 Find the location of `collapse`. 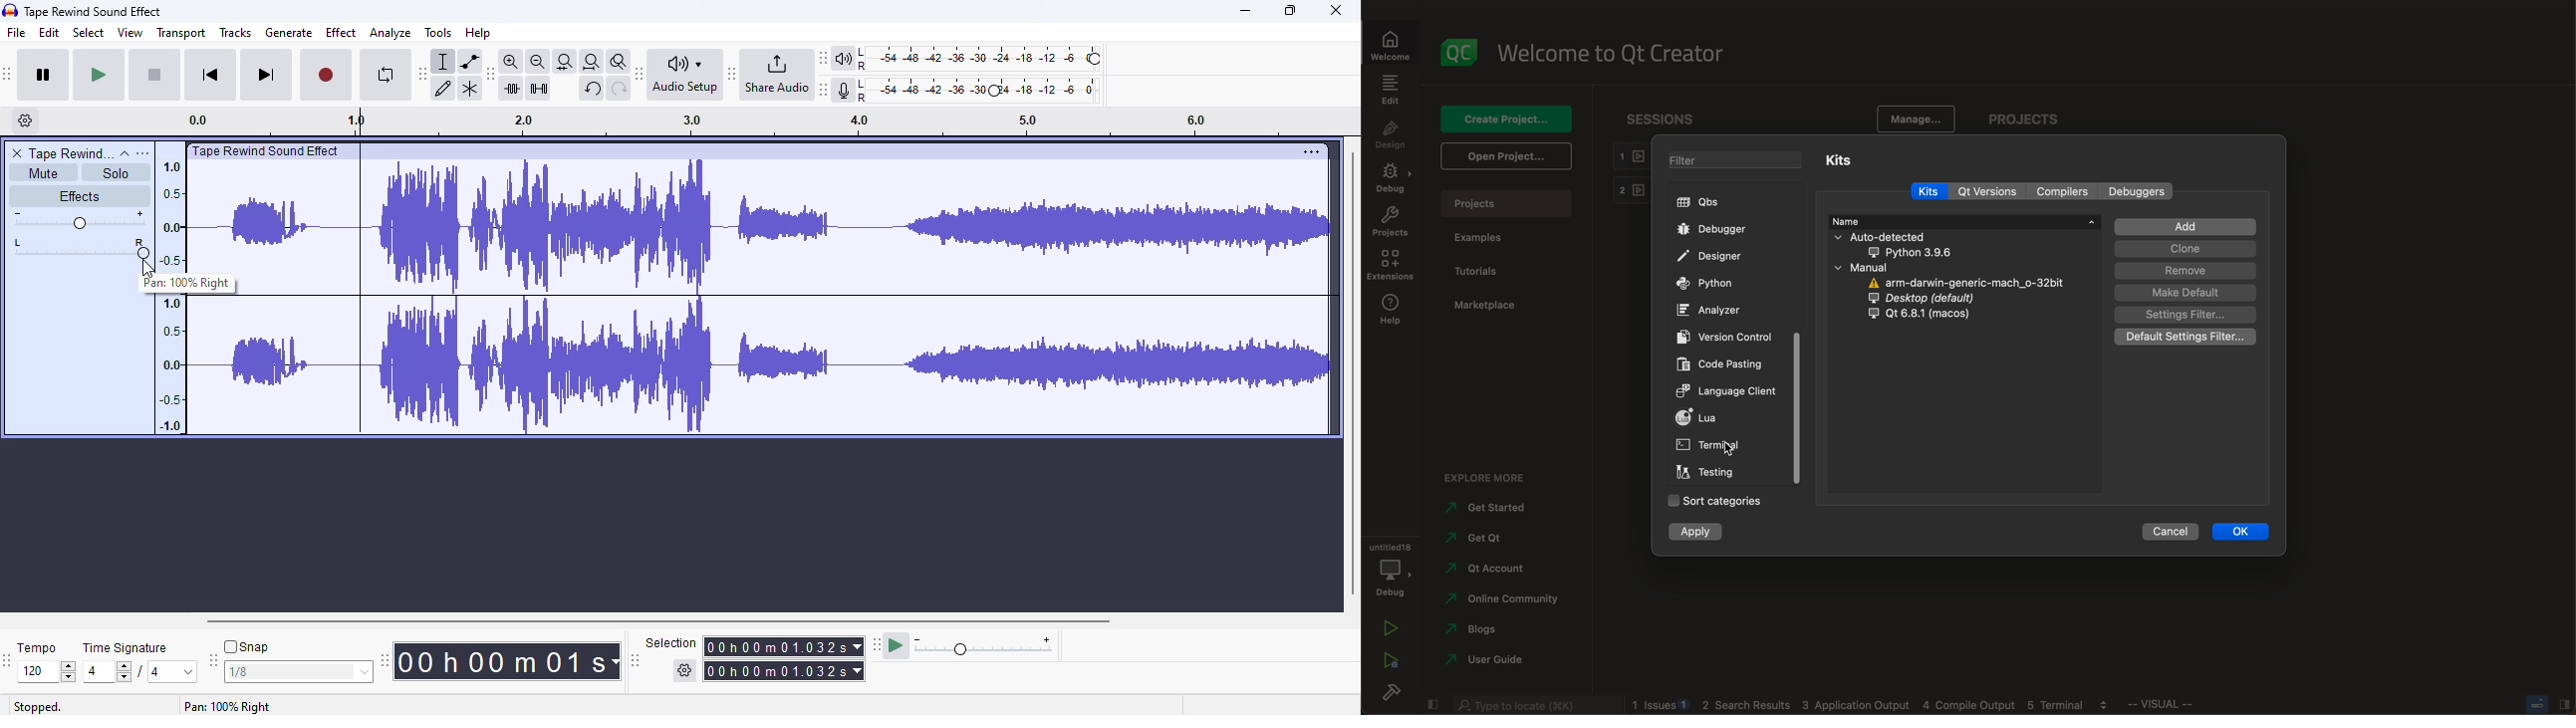

collapse is located at coordinates (126, 154).